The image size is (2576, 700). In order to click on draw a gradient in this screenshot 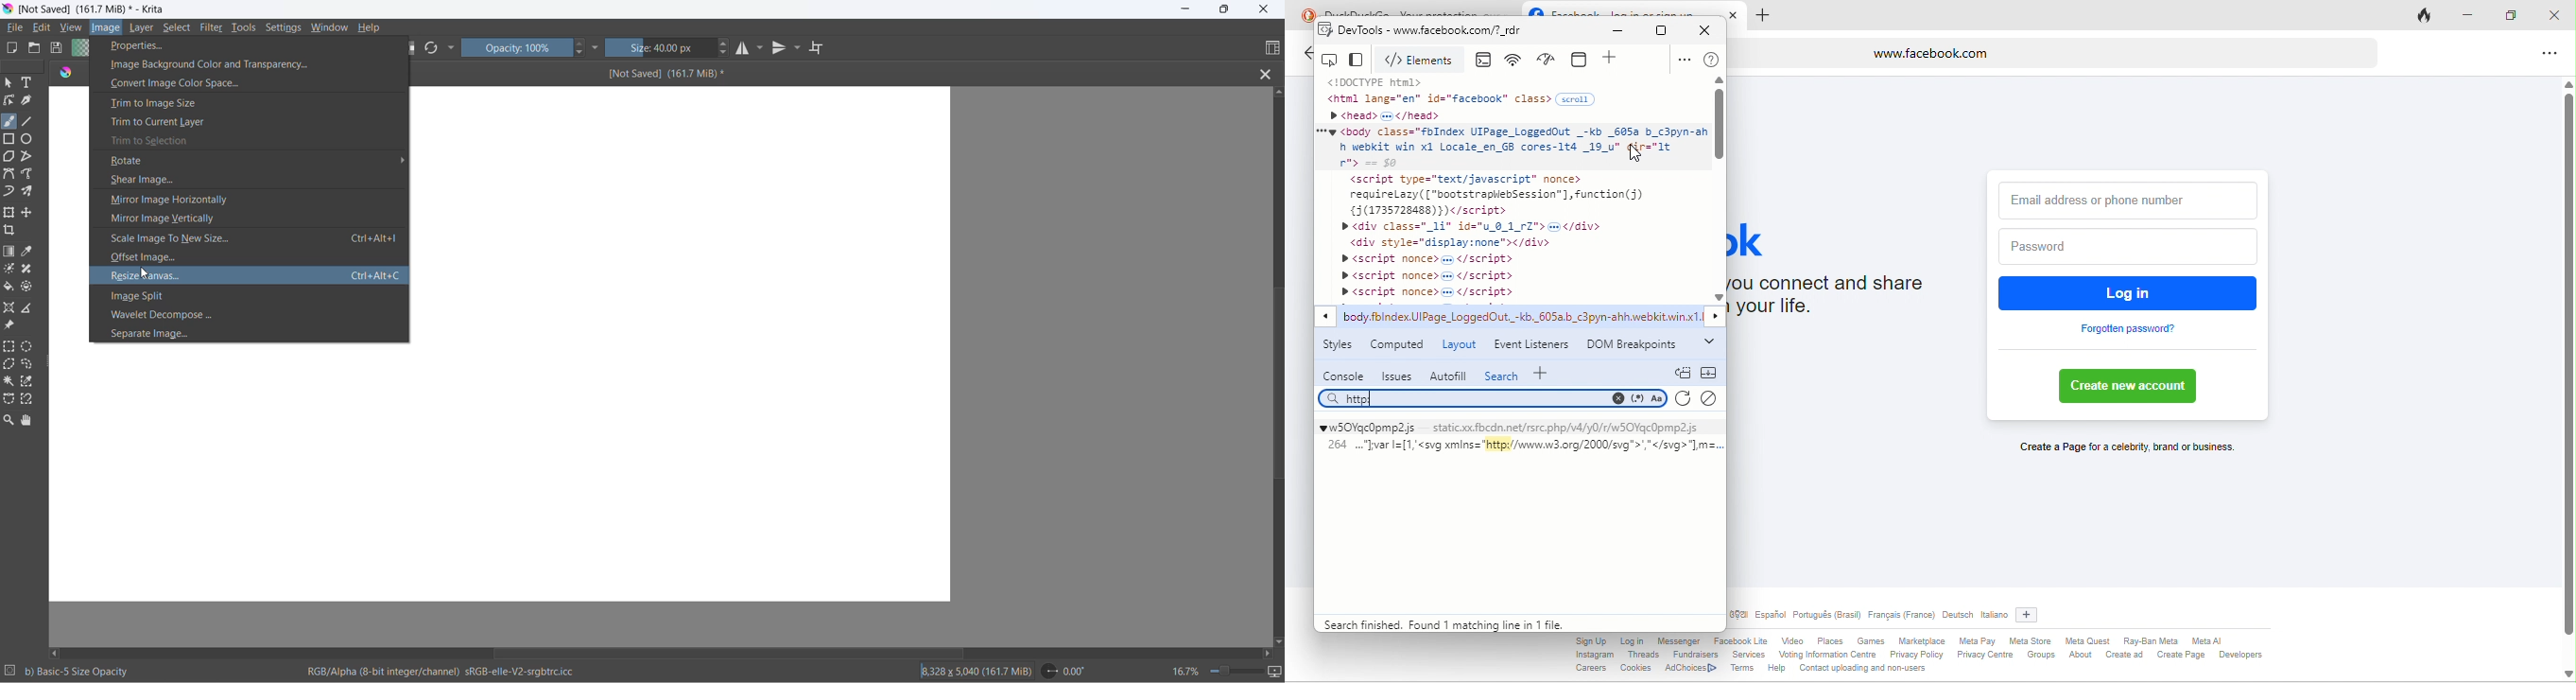, I will do `click(11, 252)`.